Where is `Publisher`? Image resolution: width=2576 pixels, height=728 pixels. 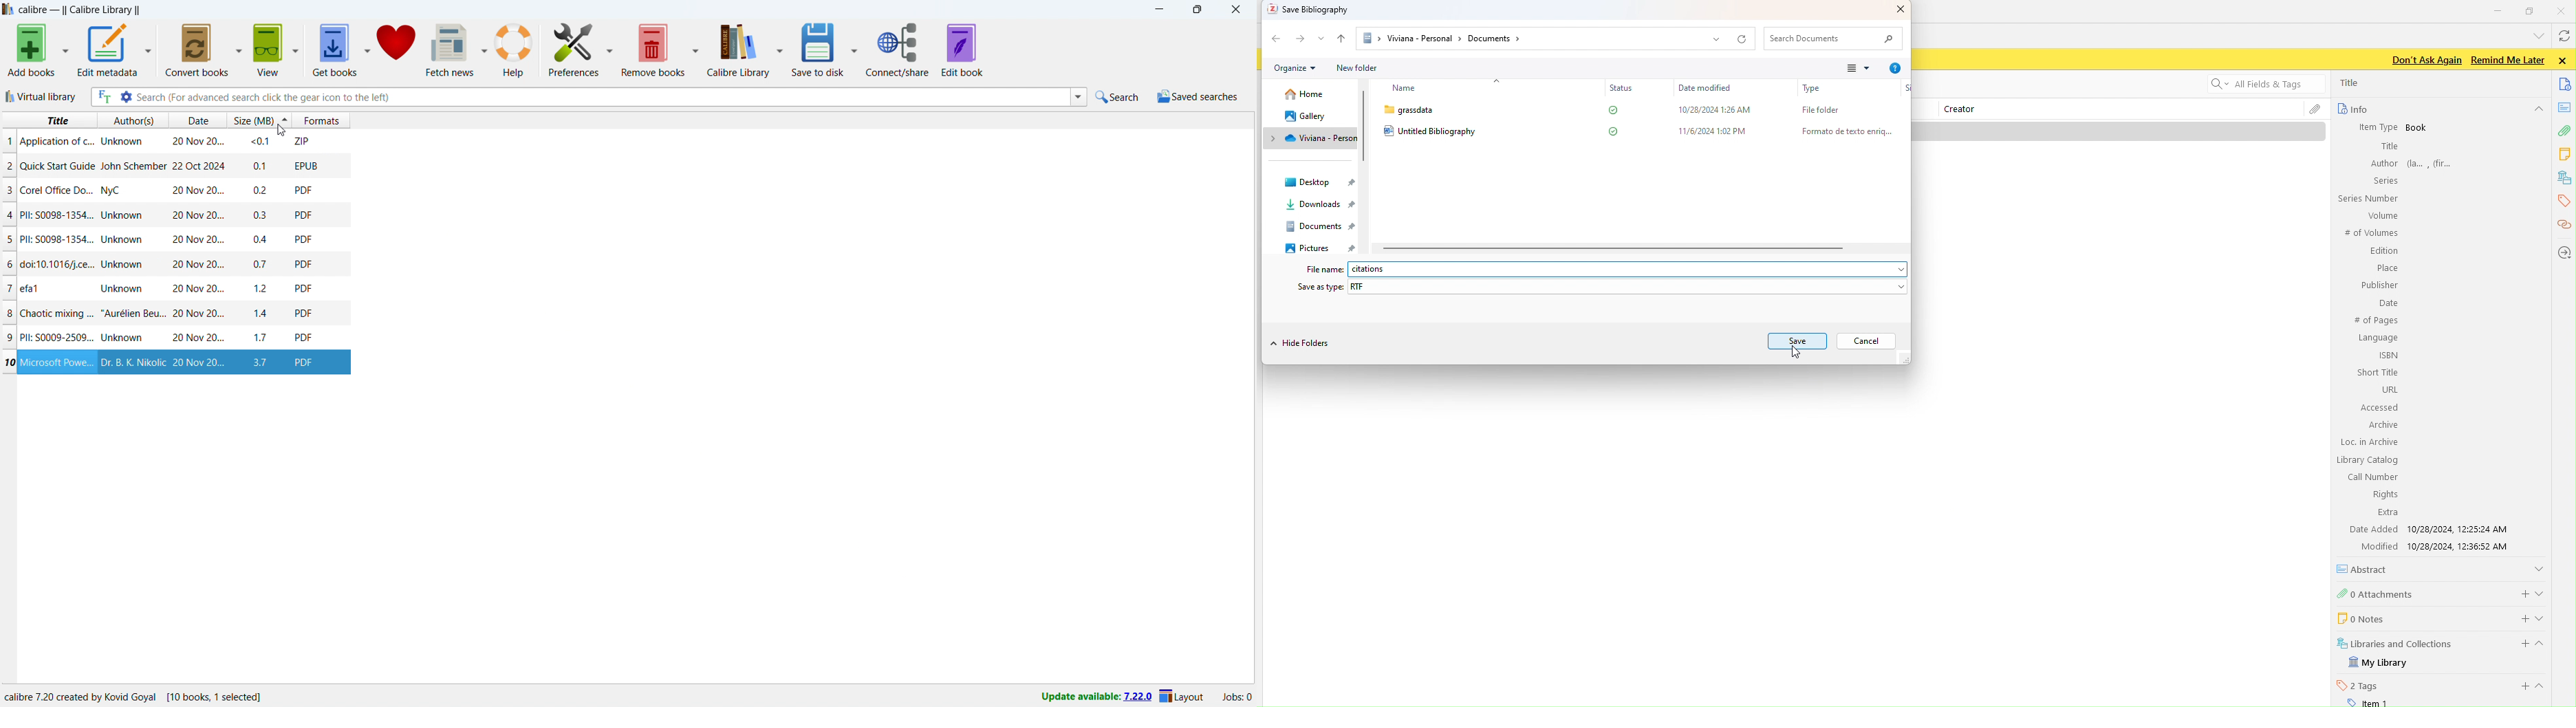
Publisher is located at coordinates (2378, 285).